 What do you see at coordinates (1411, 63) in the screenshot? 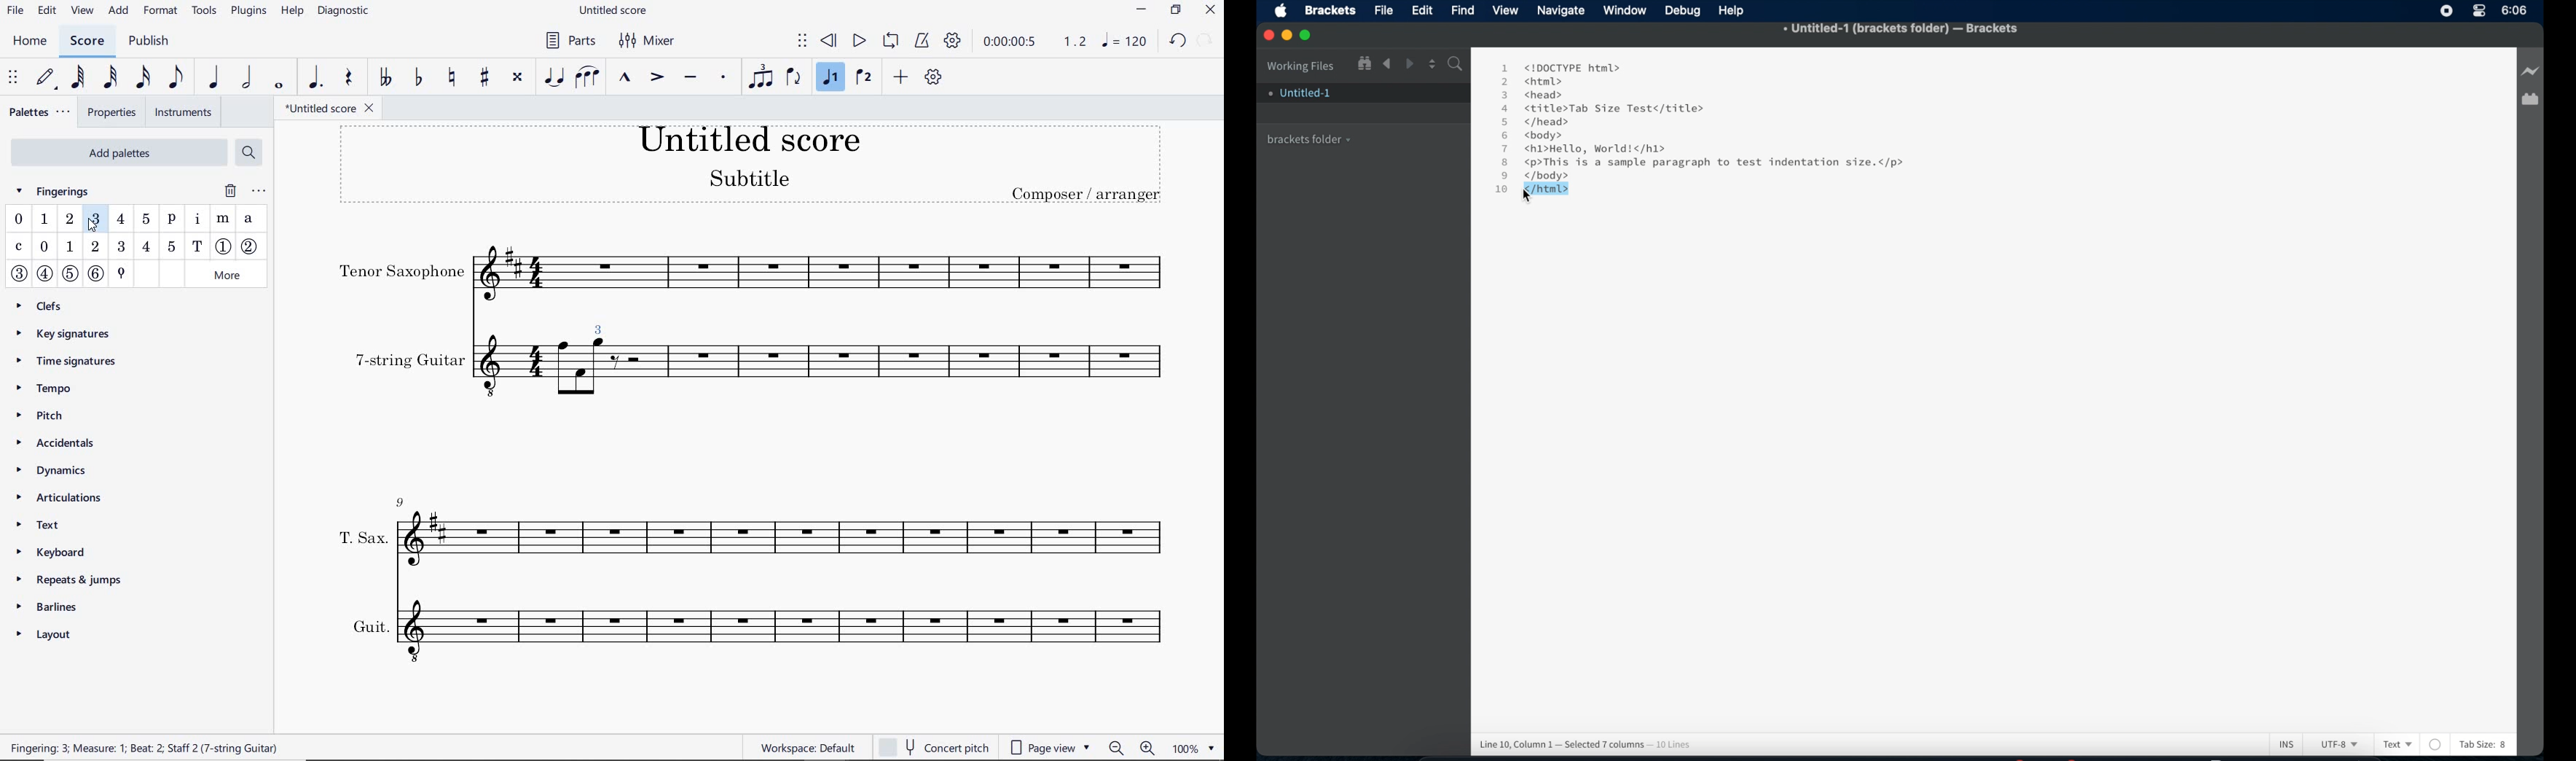
I see `Right` at bounding box center [1411, 63].